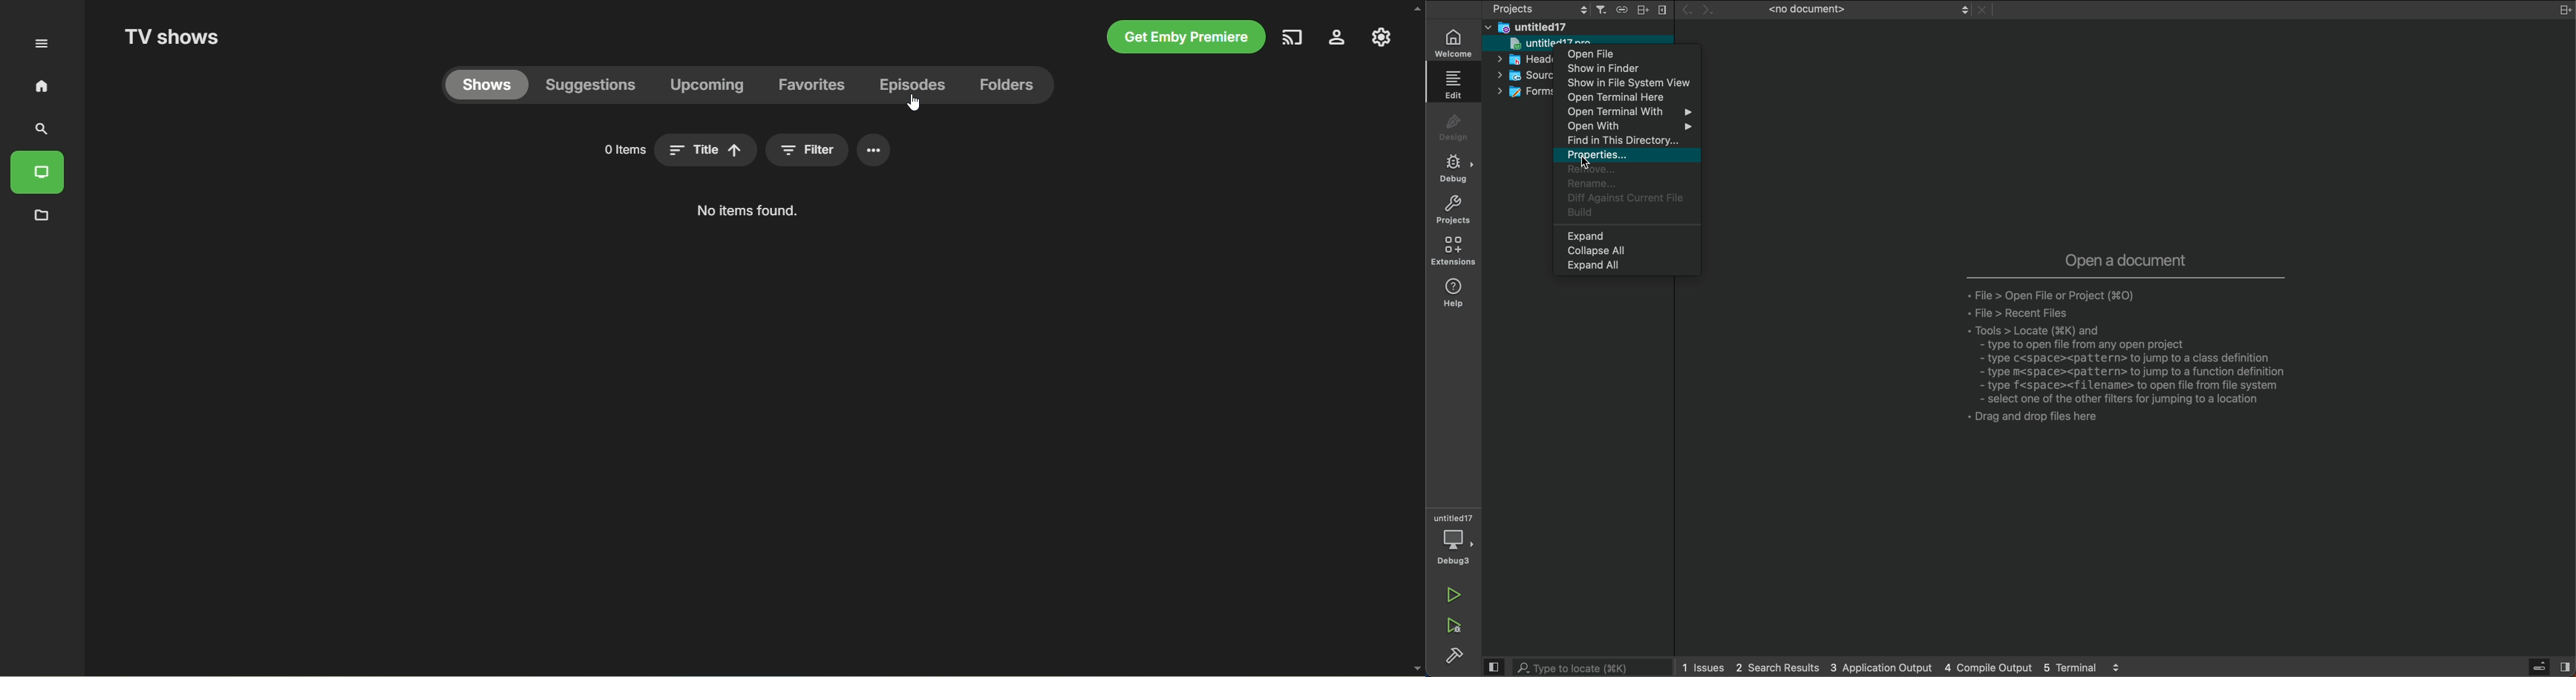  I want to click on issues, so click(1704, 666).